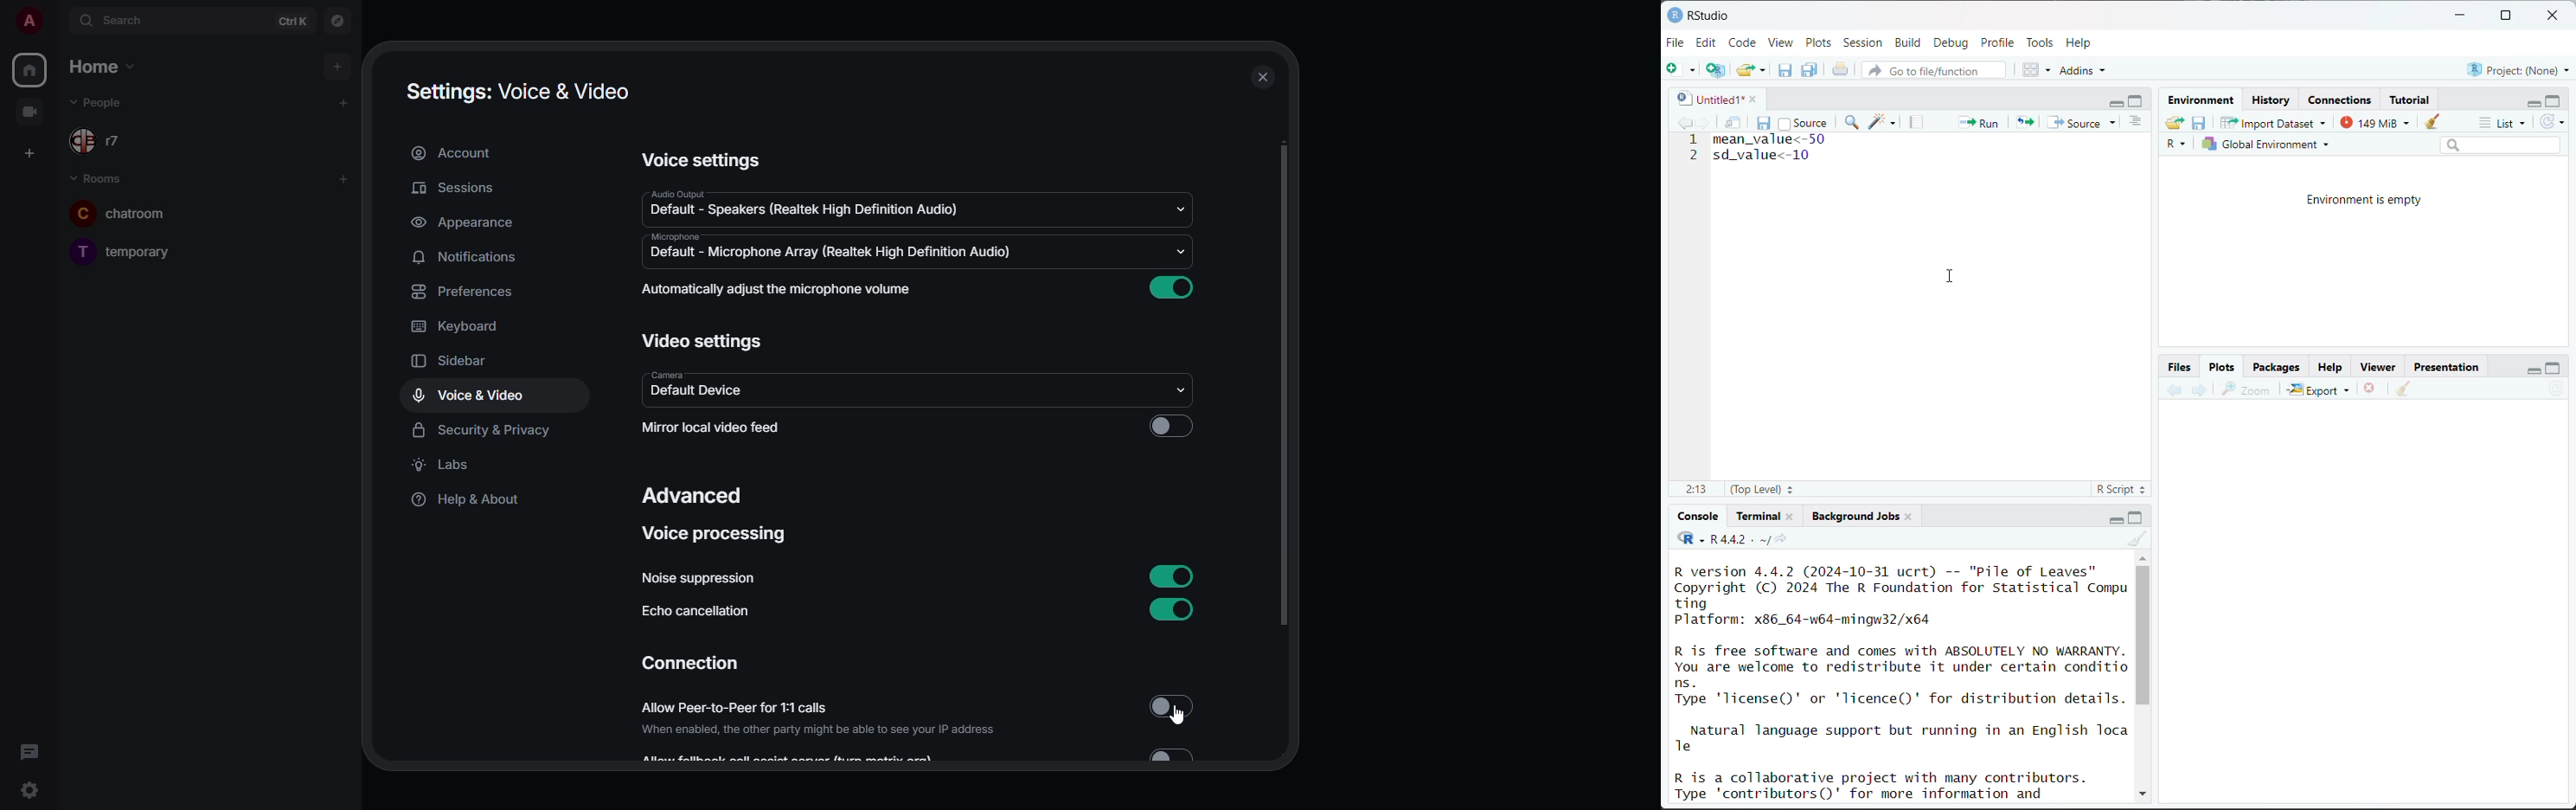  Describe the element at coordinates (2505, 124) in the screenshot. I see `list` at that location.